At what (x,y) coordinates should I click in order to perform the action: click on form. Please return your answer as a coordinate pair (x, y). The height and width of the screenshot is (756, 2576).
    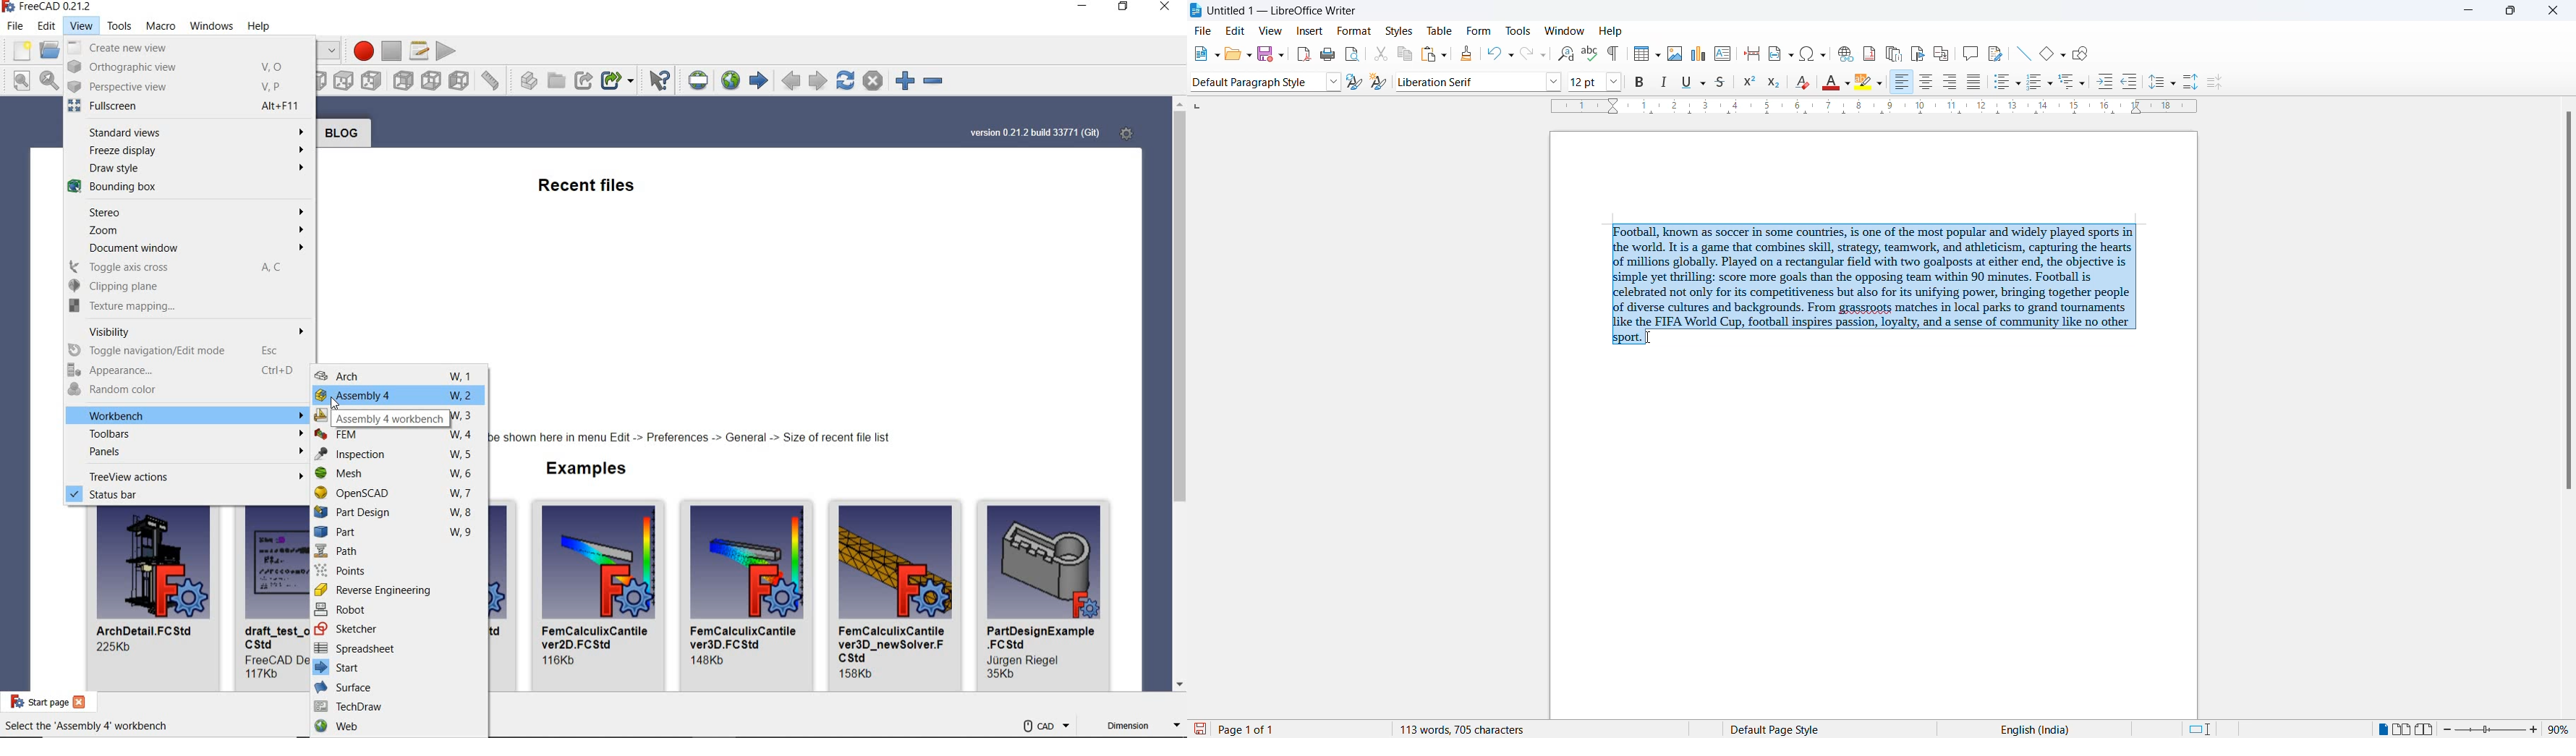
    Looking at the image, I should click on (1476, 30).